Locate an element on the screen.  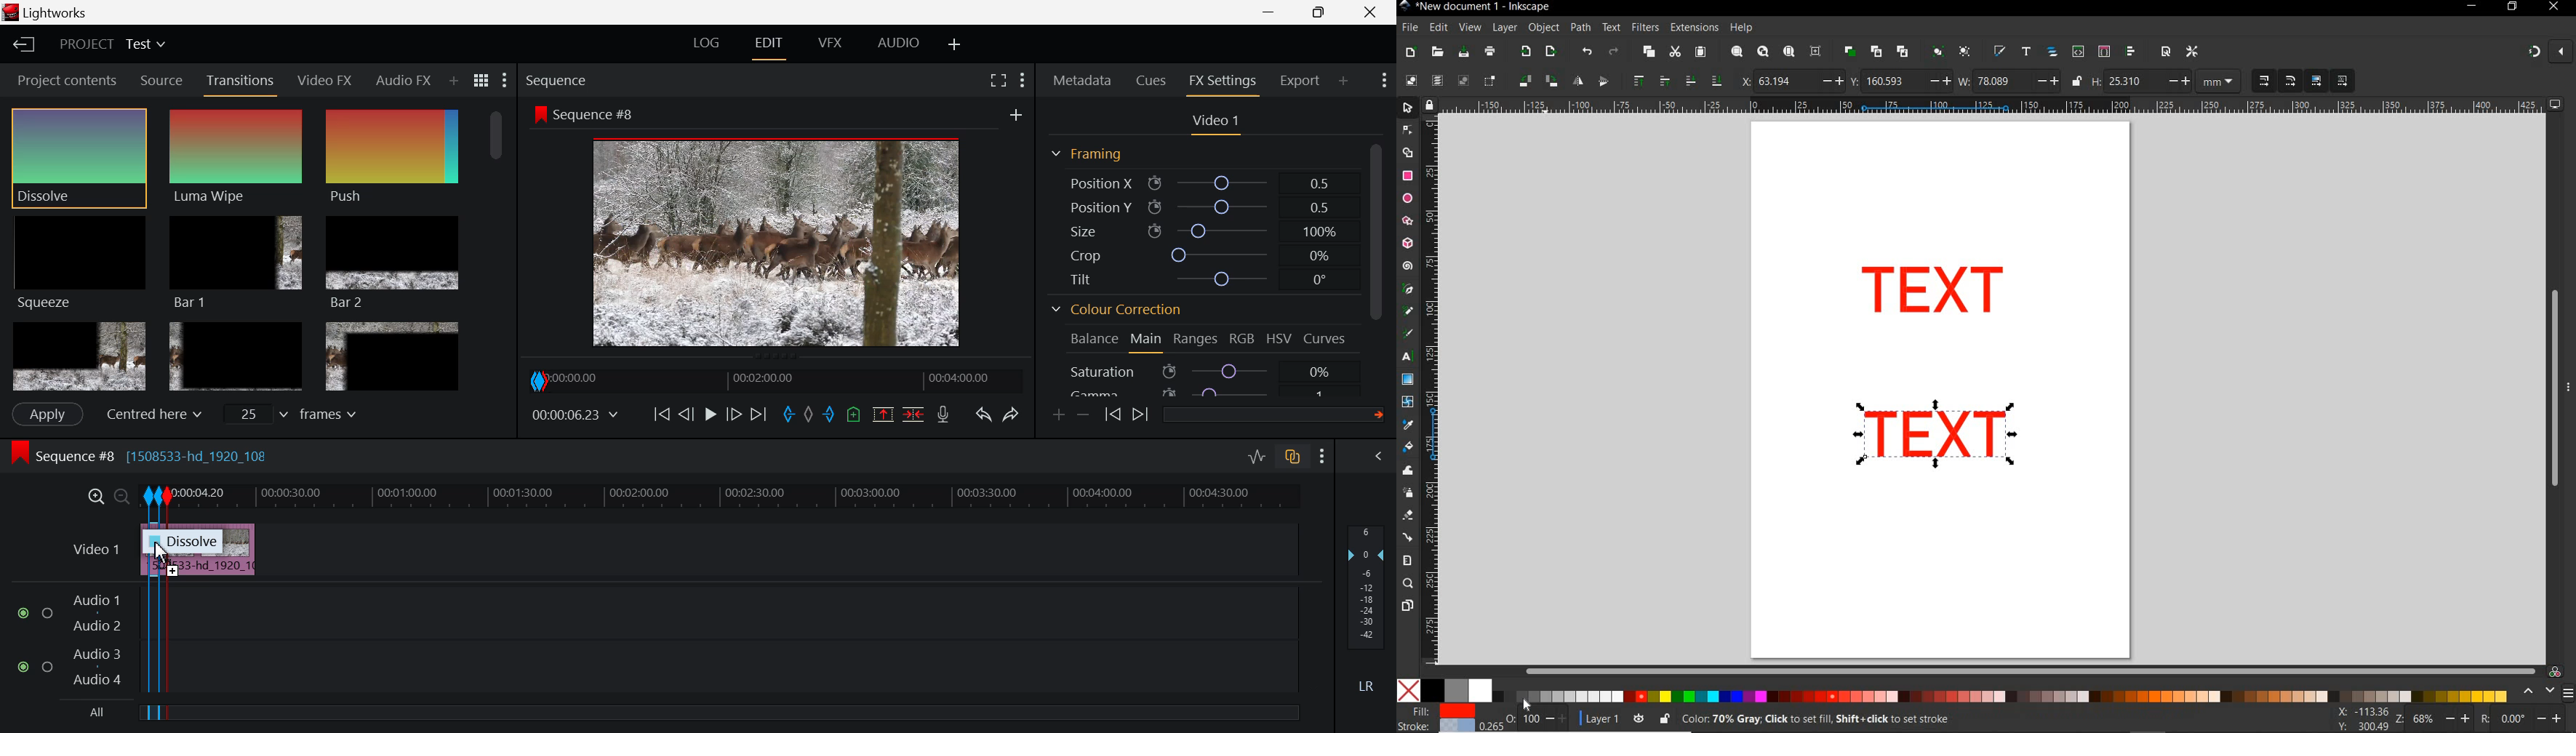
deselect is located at coordinates (1462, 81).